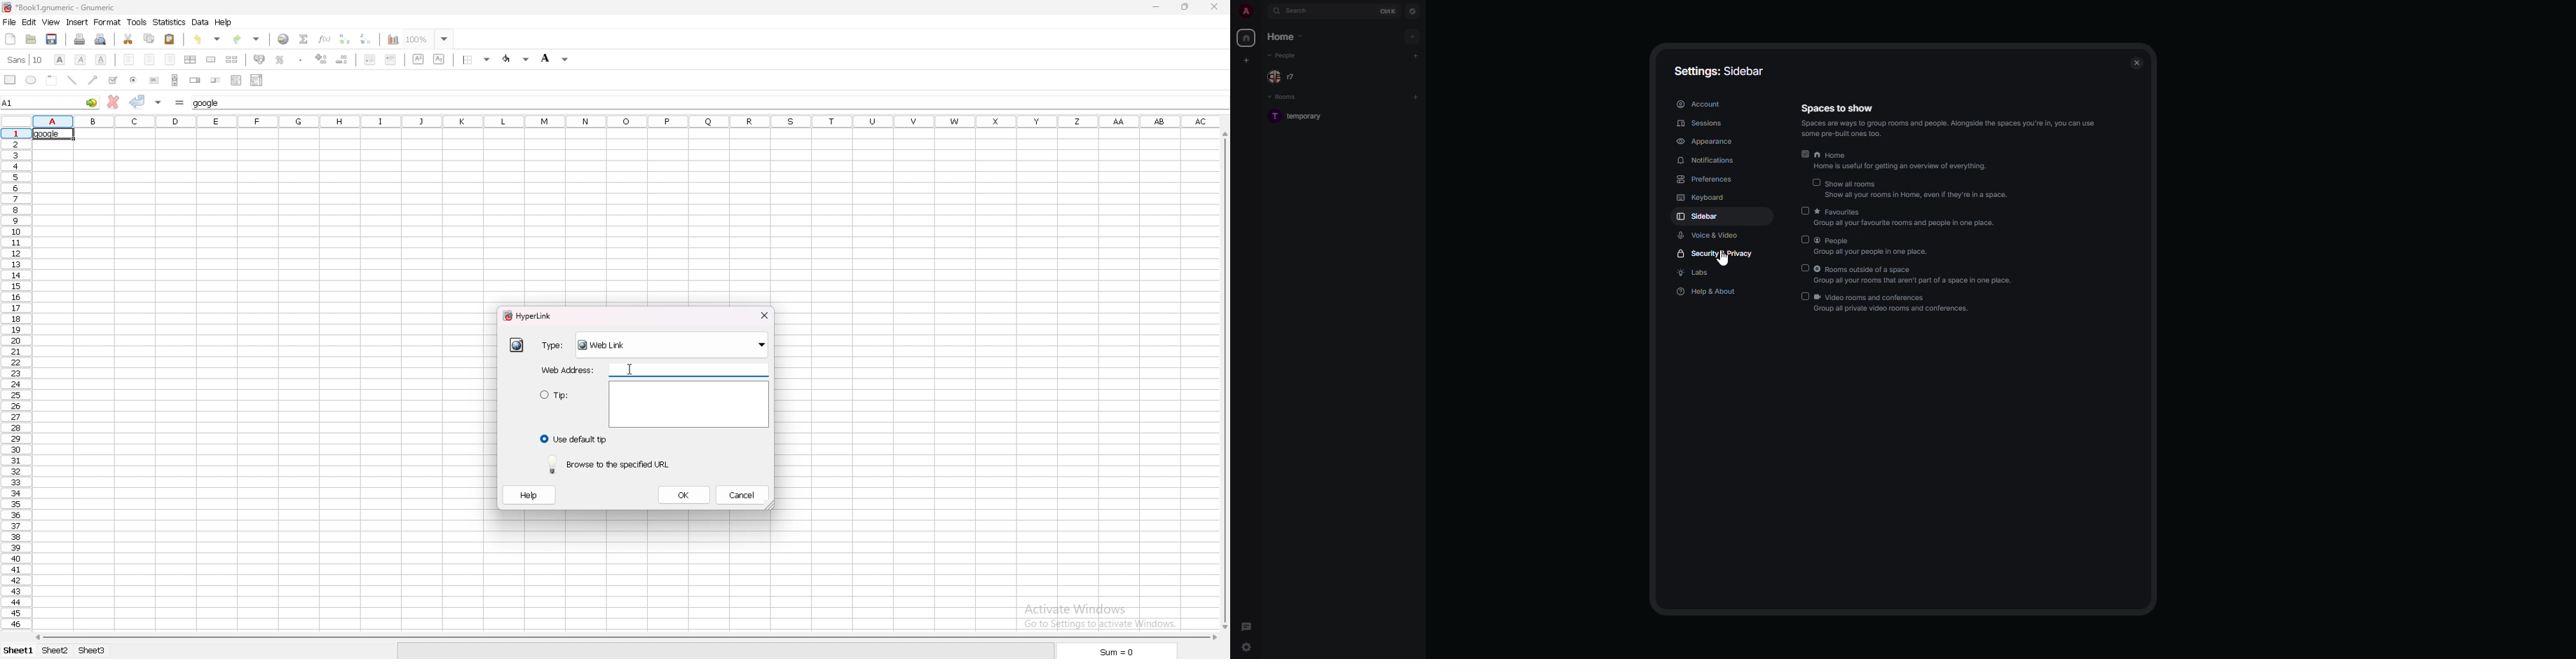 The image size is (2576, 672). What do you see at coordinates (224, 22) in the screenshot?
I see `help` at bounding box center [224, 22].